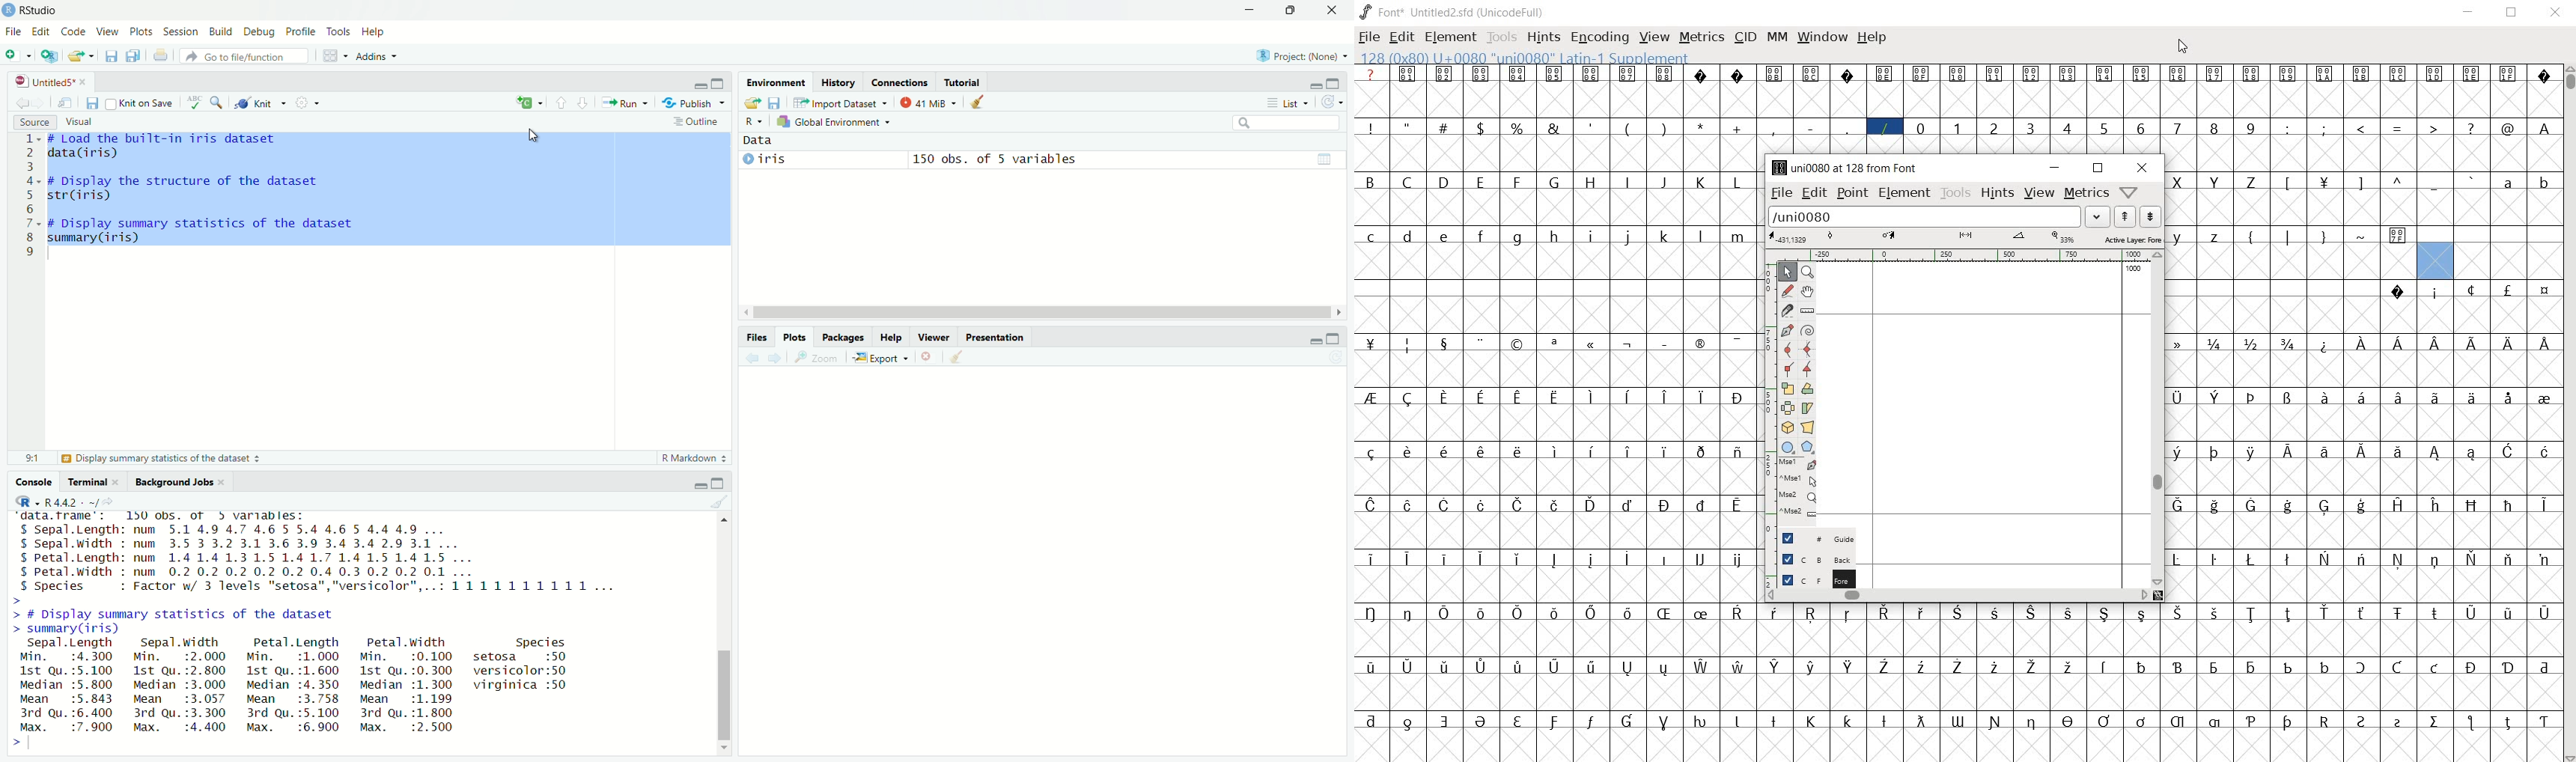 The height and width of the screenshot is (784, 2576). Describe the element at coordinates (2178, 667) in the screenshot. I see `glyph` at that location.